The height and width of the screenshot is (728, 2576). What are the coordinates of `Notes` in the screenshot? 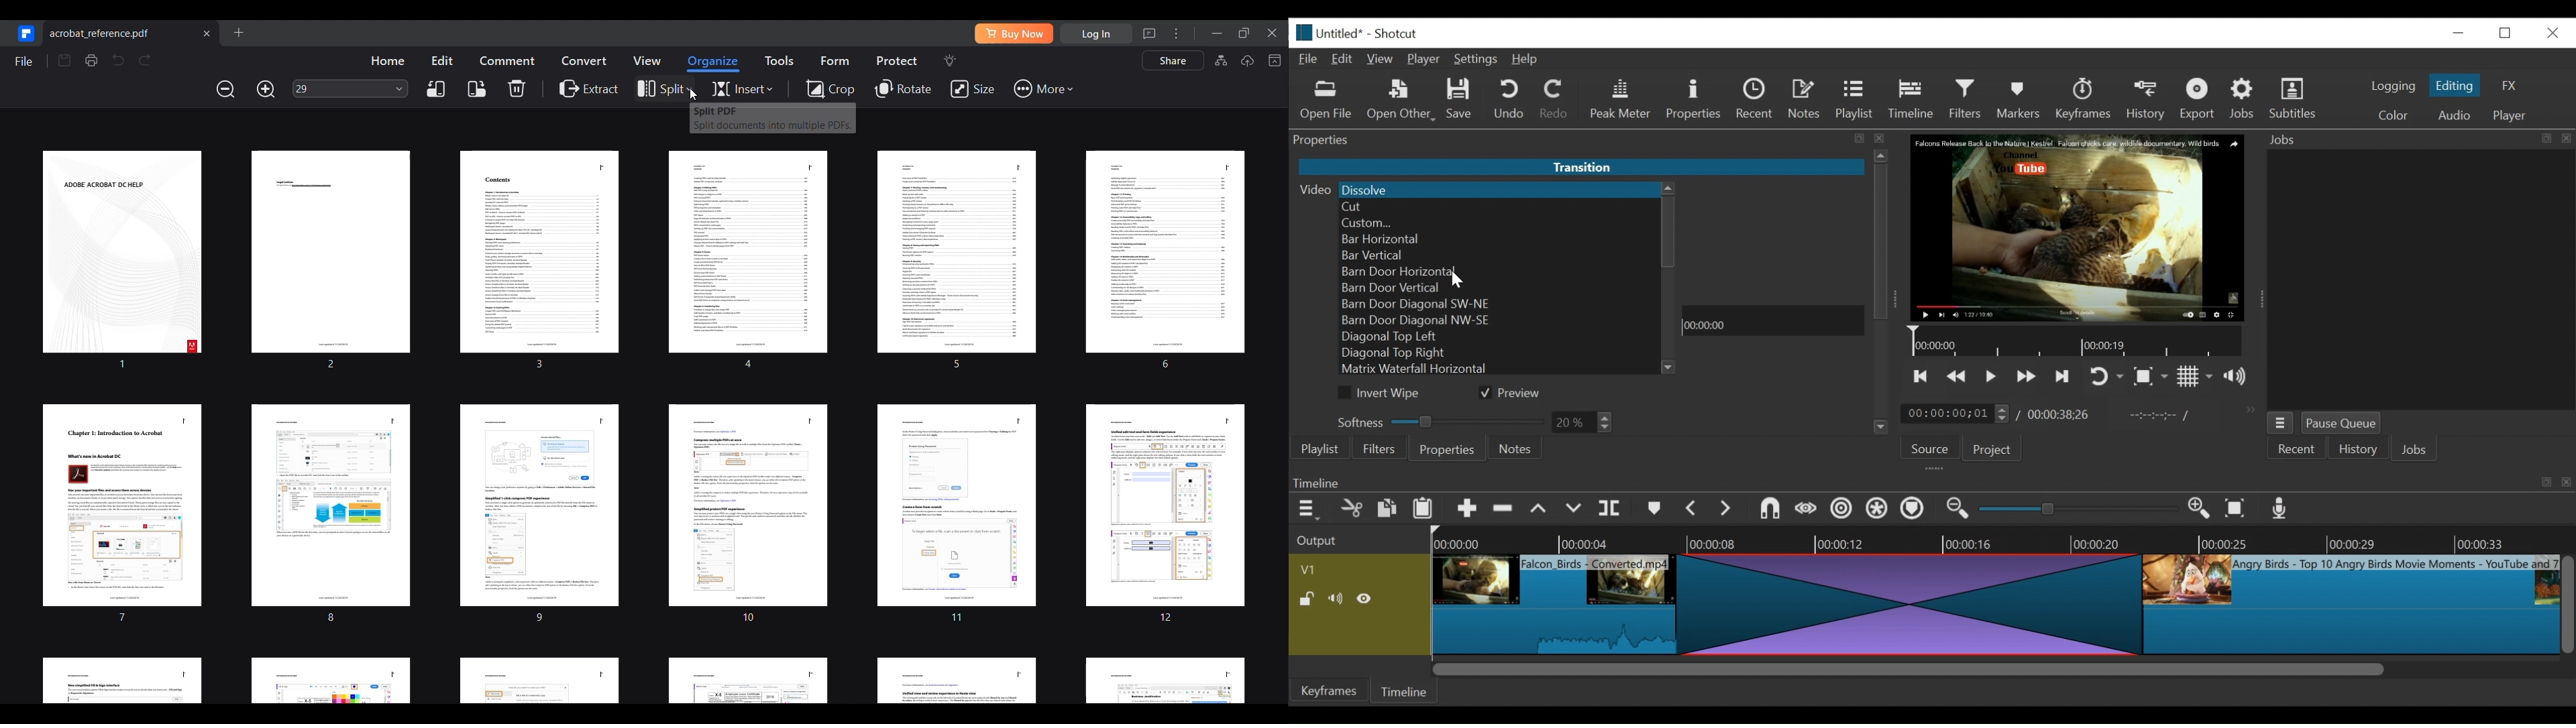 It's located at (1807, 99).